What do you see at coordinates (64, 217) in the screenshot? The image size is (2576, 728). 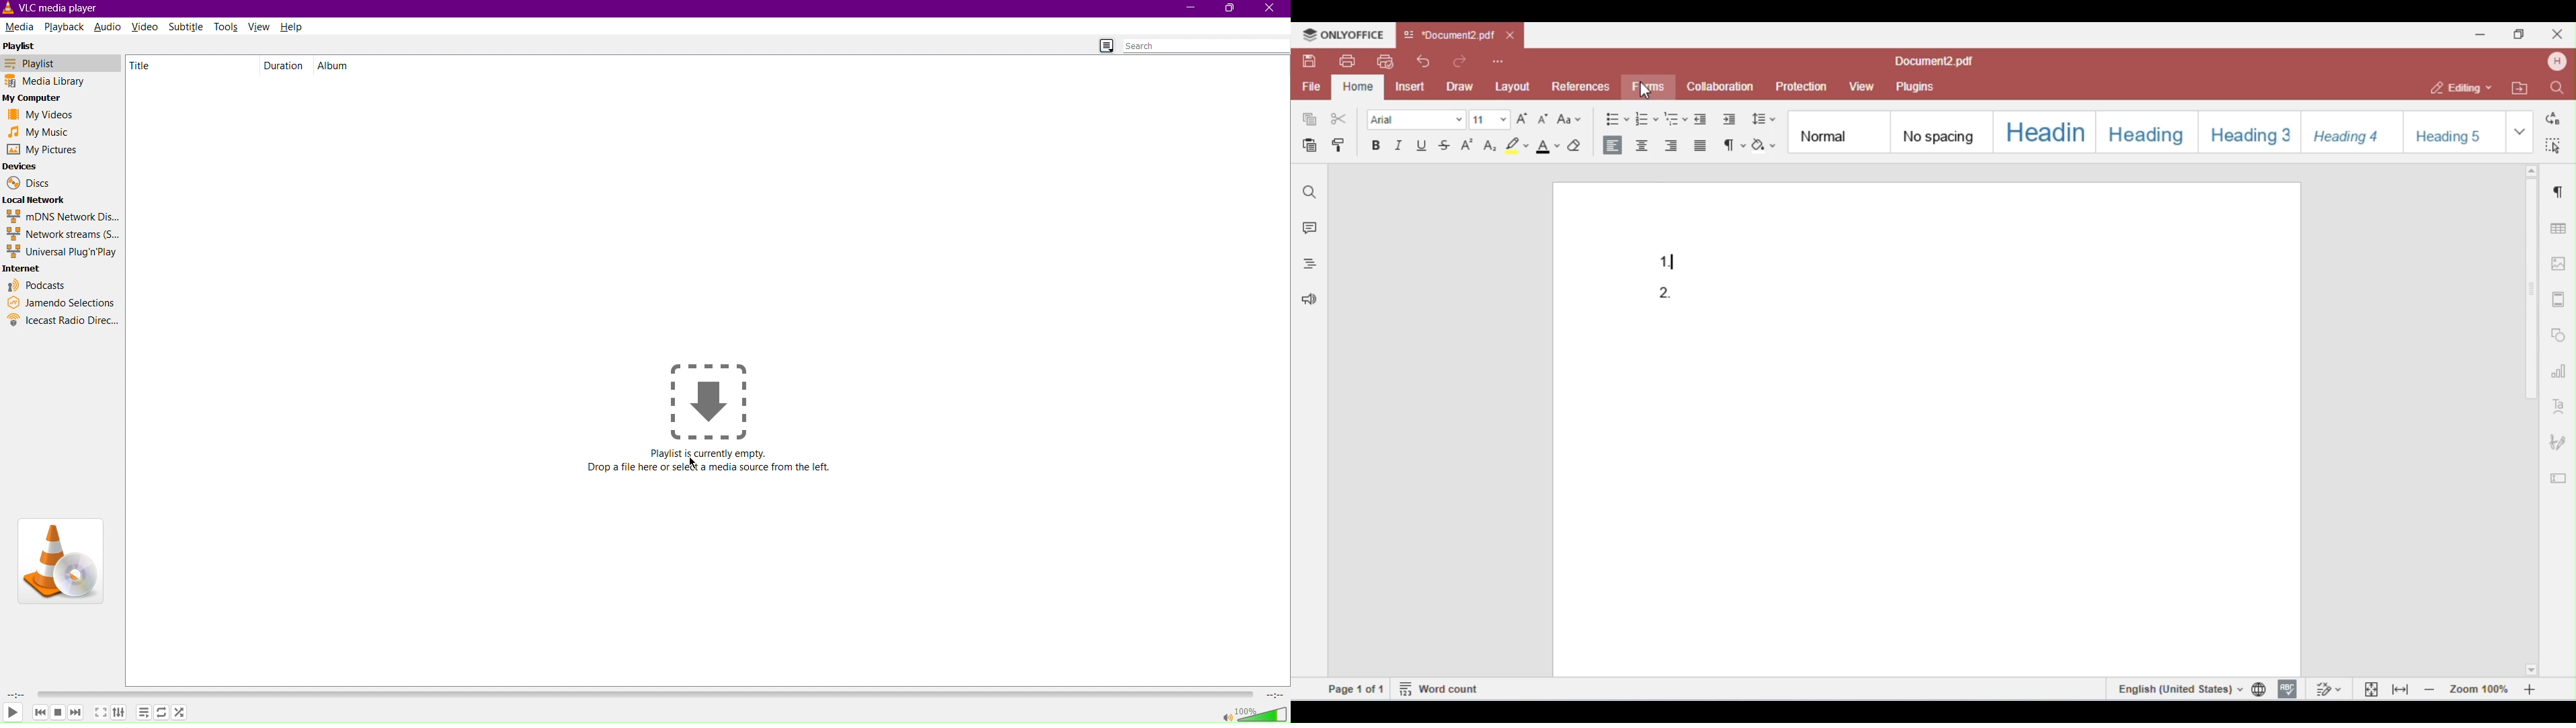 I see `mDNS Network ` at bounding box center [64, 217].